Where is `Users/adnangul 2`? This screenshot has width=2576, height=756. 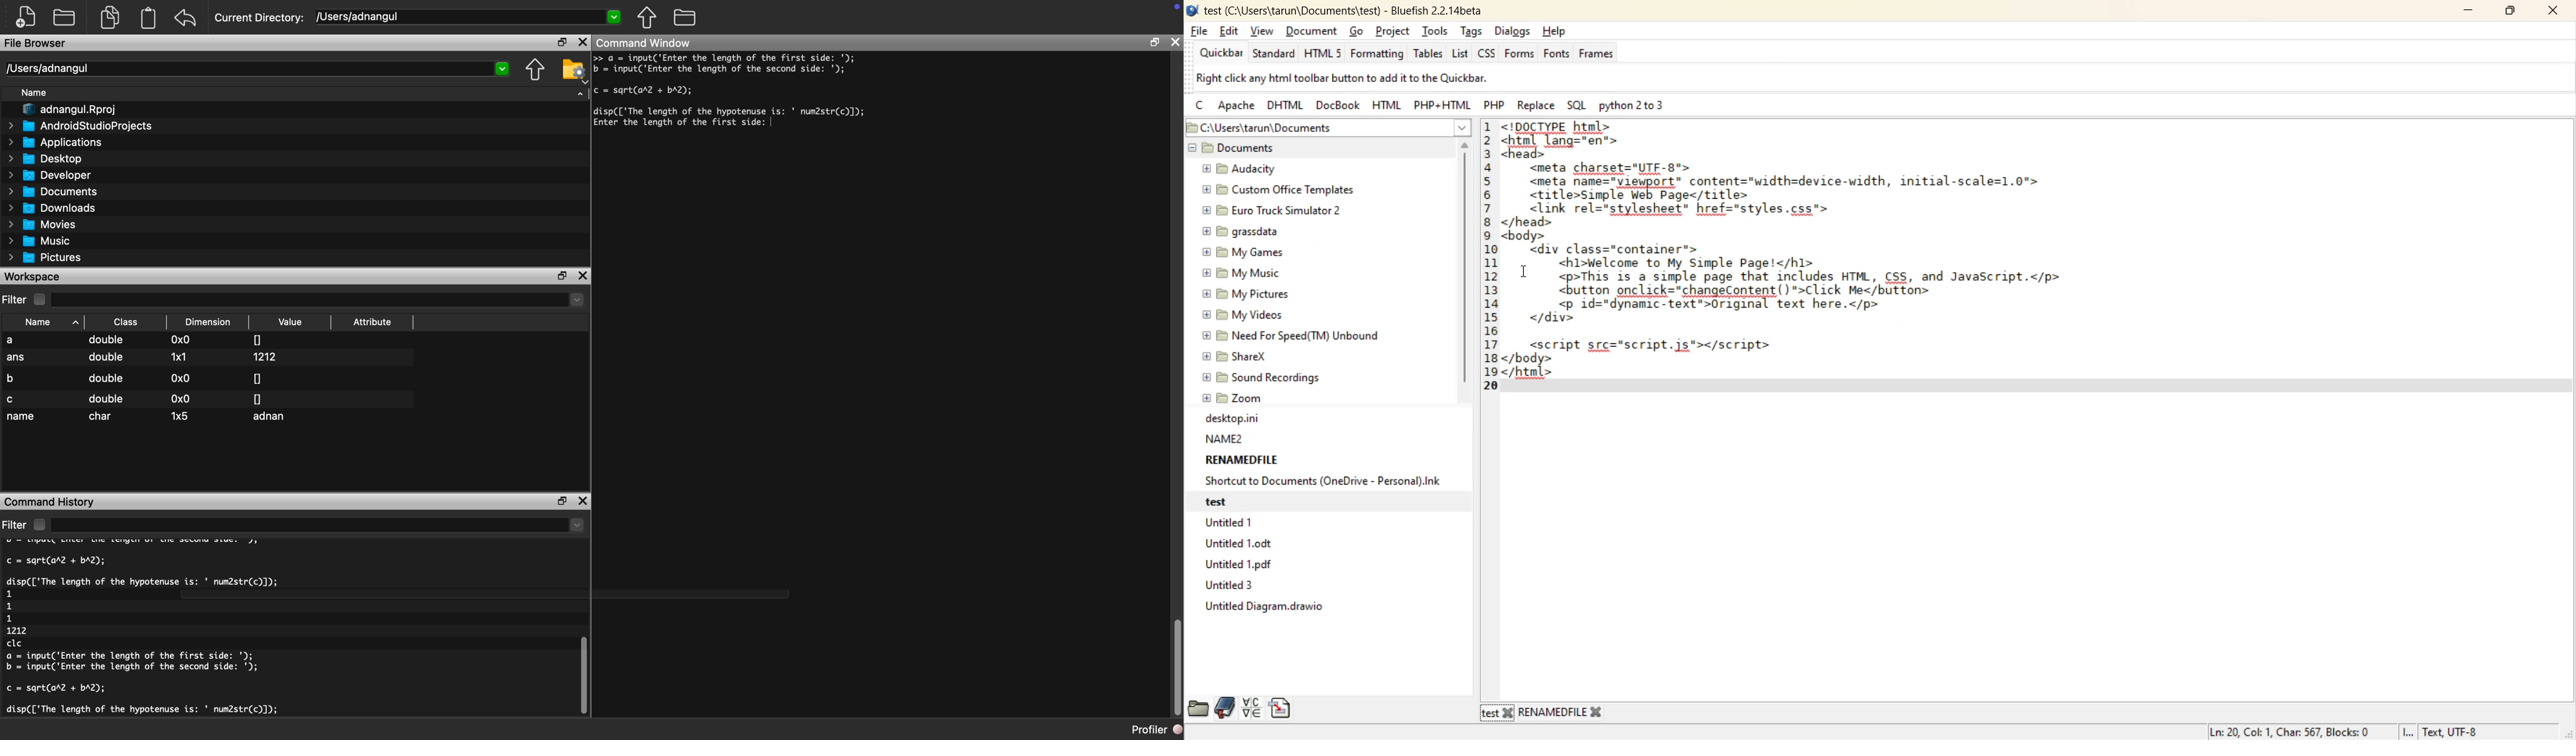
Users/adnangul 2 is located at coordinates (256, 69).